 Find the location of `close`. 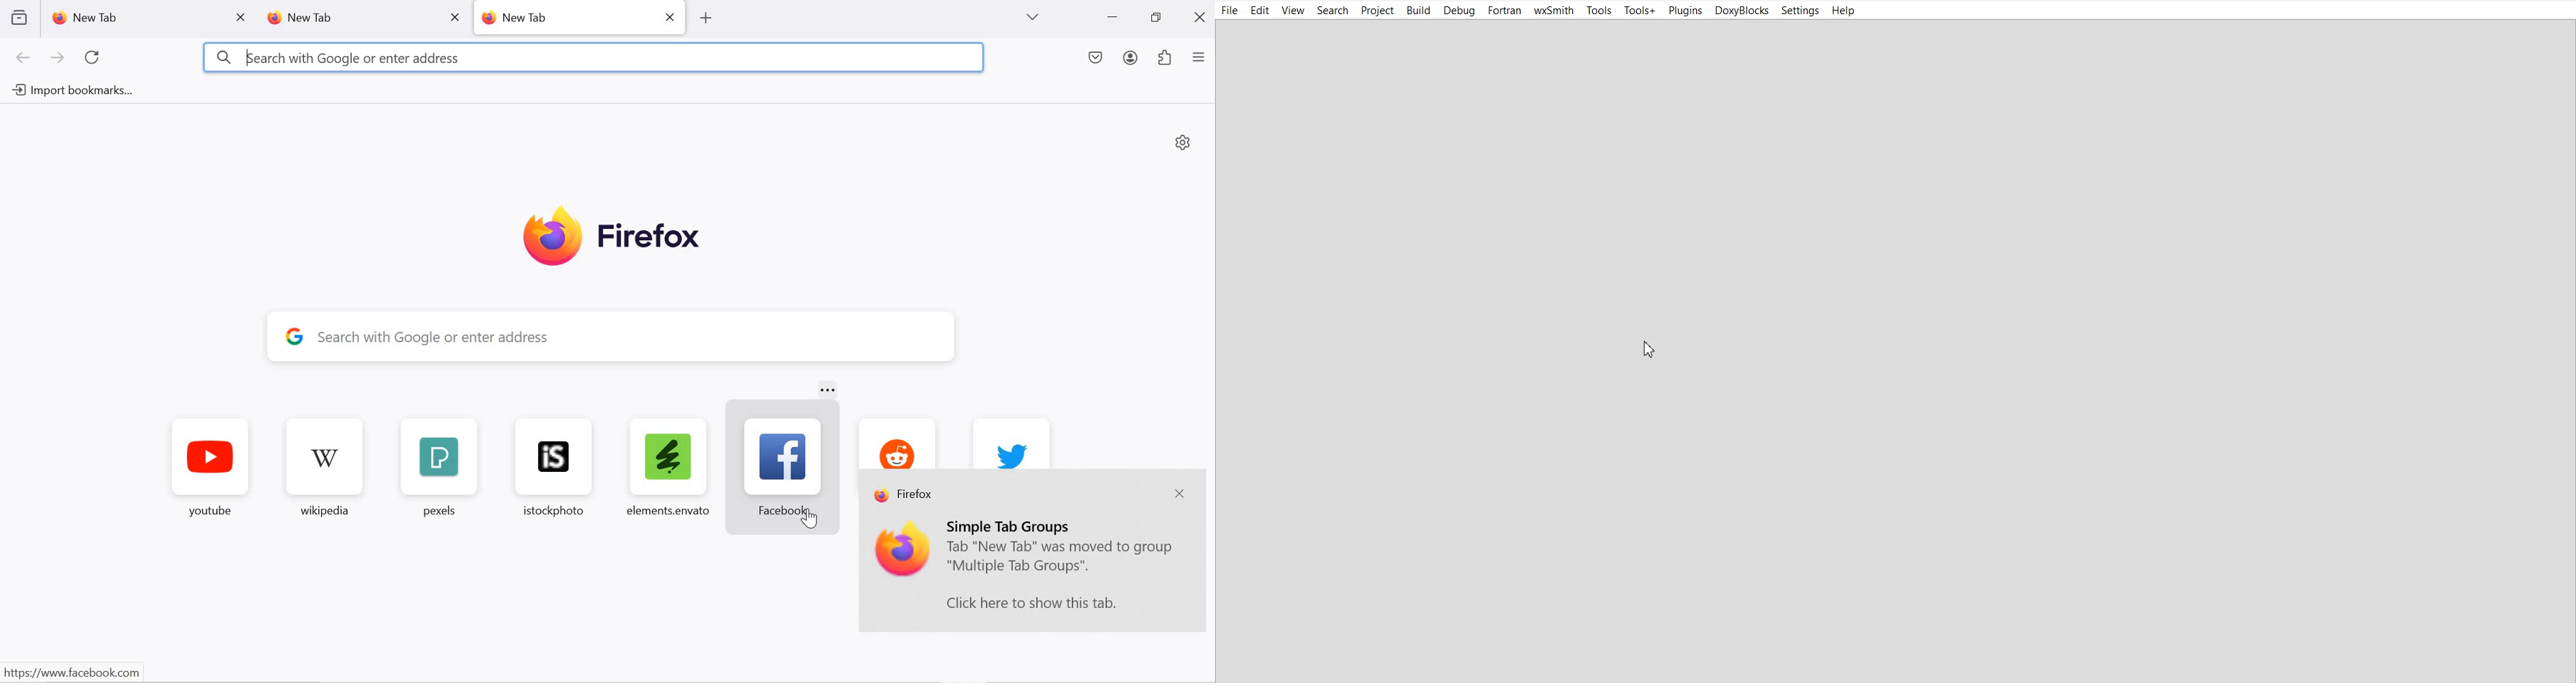

close is located at coordinates (672, 16).